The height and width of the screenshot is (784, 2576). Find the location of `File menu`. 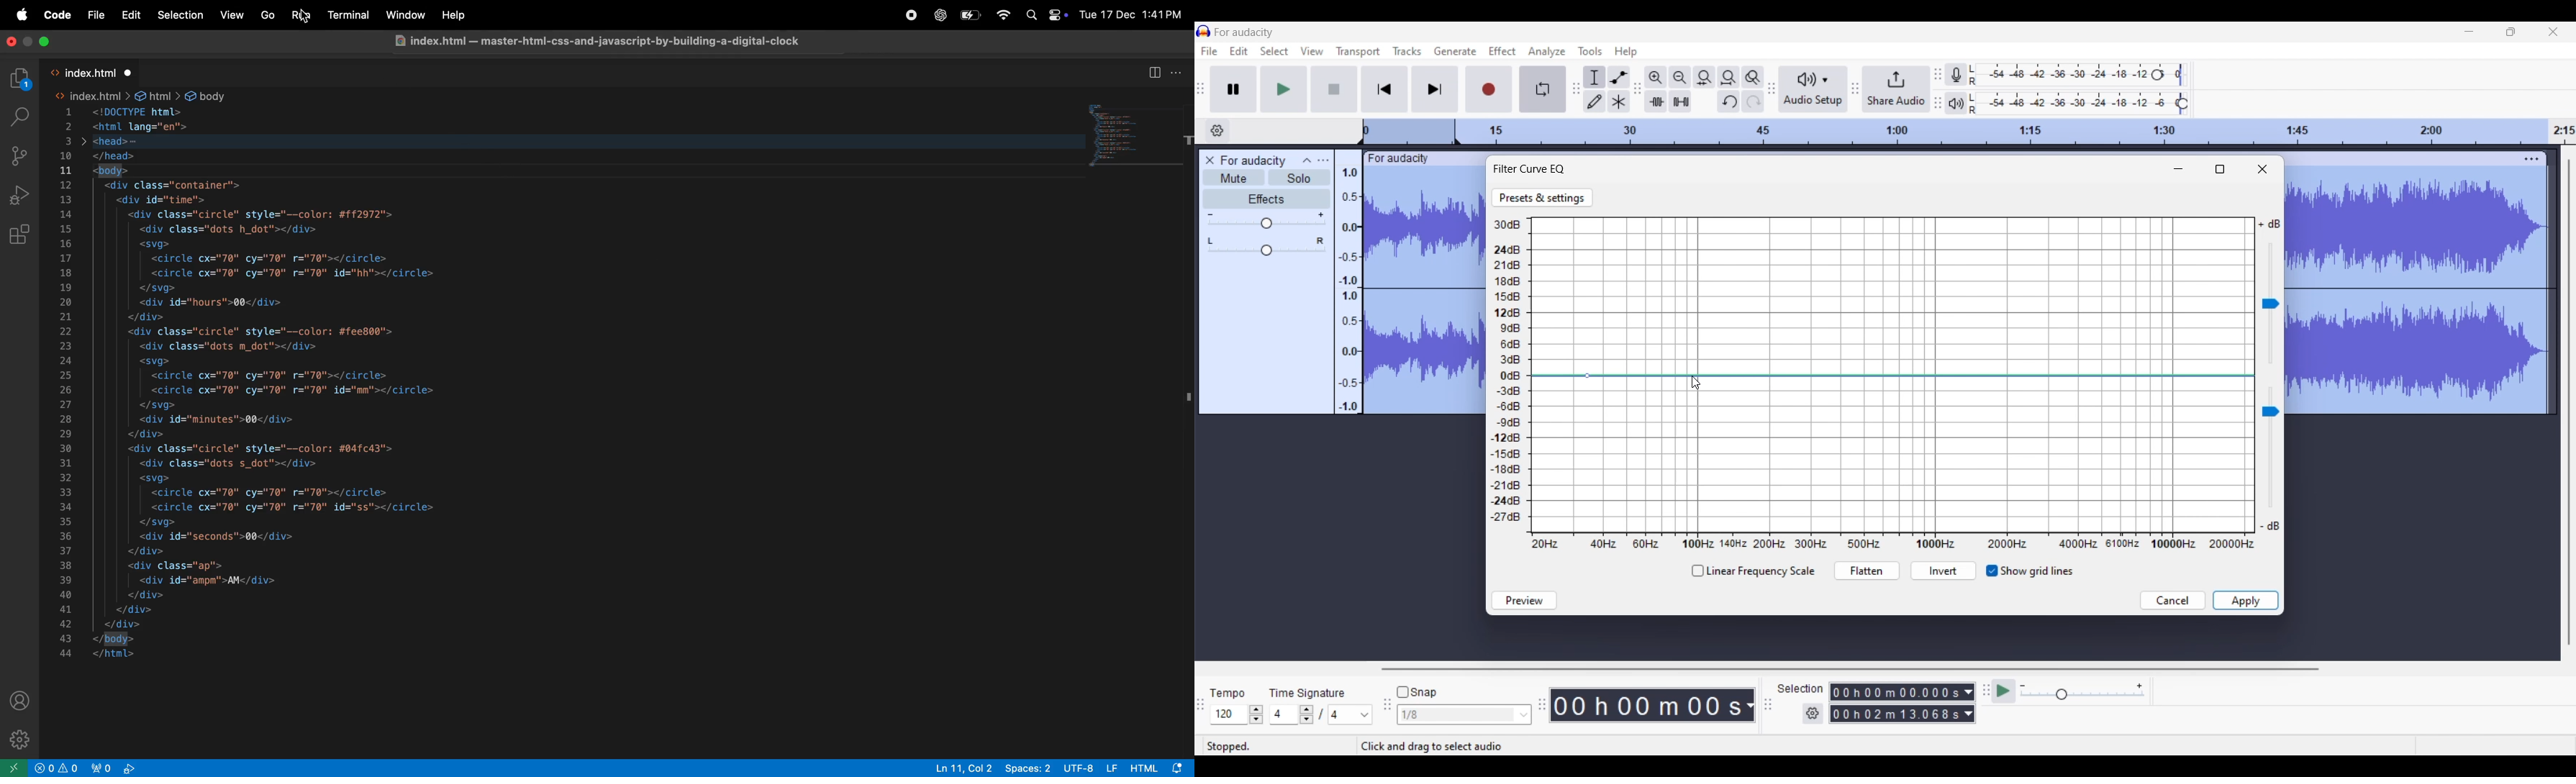

File menu is located at coordinates (1209, 52).